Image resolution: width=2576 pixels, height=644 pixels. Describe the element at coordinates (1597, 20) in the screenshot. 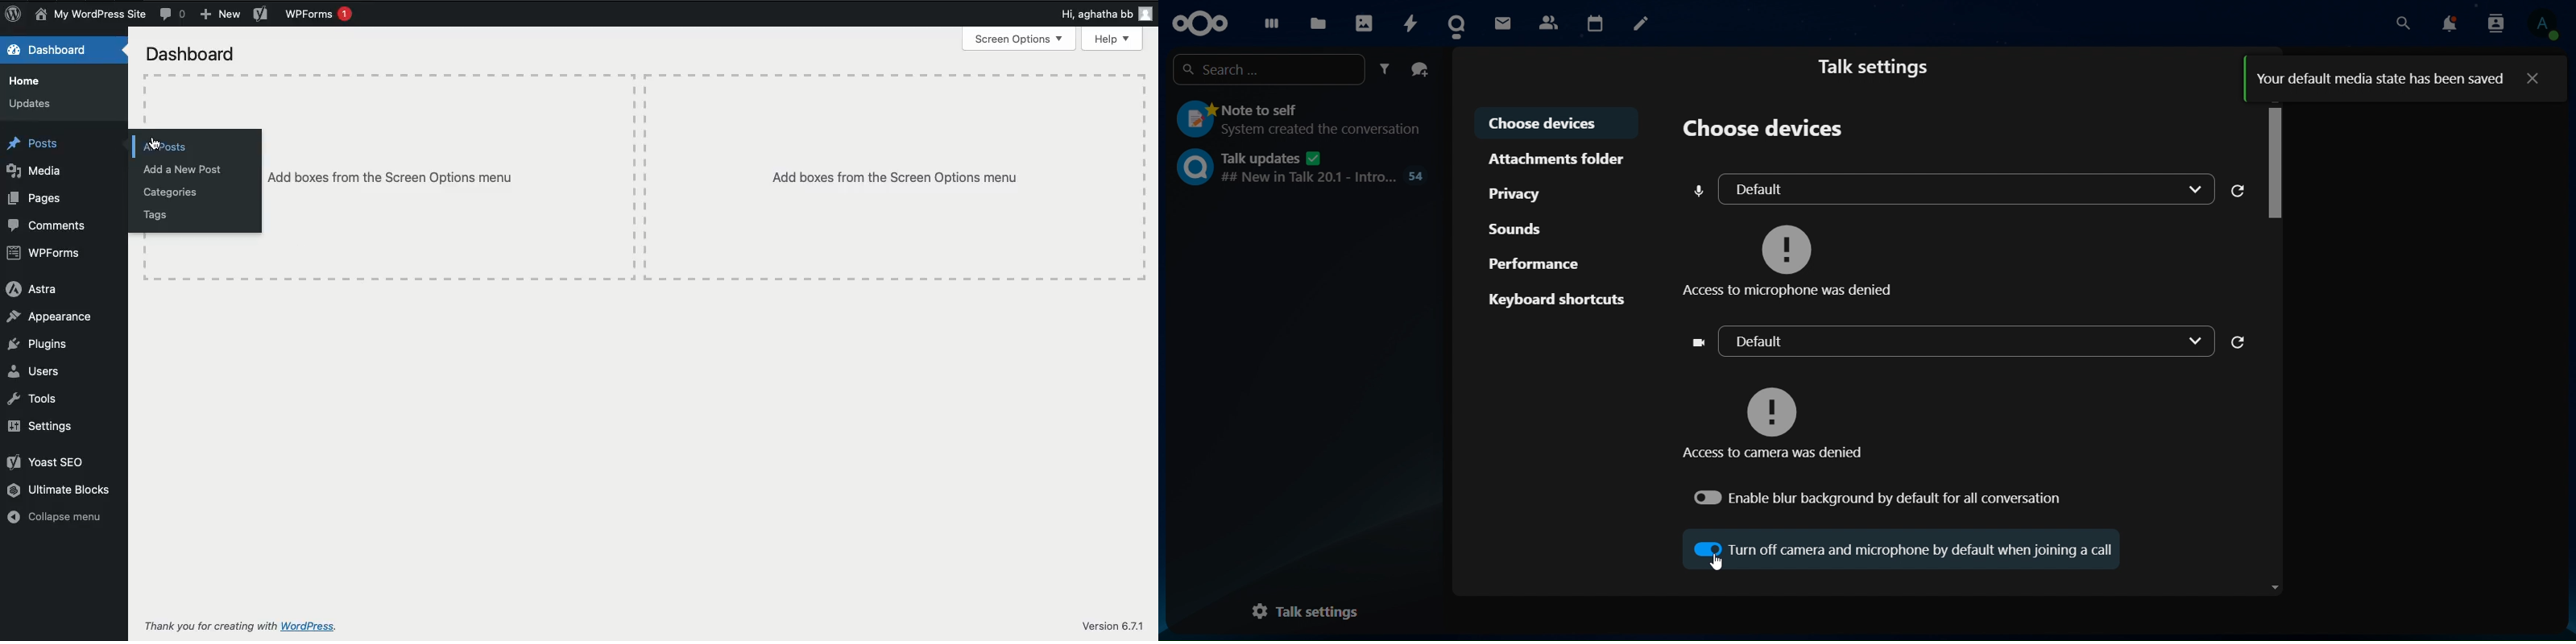

I see `calendar` at that location.